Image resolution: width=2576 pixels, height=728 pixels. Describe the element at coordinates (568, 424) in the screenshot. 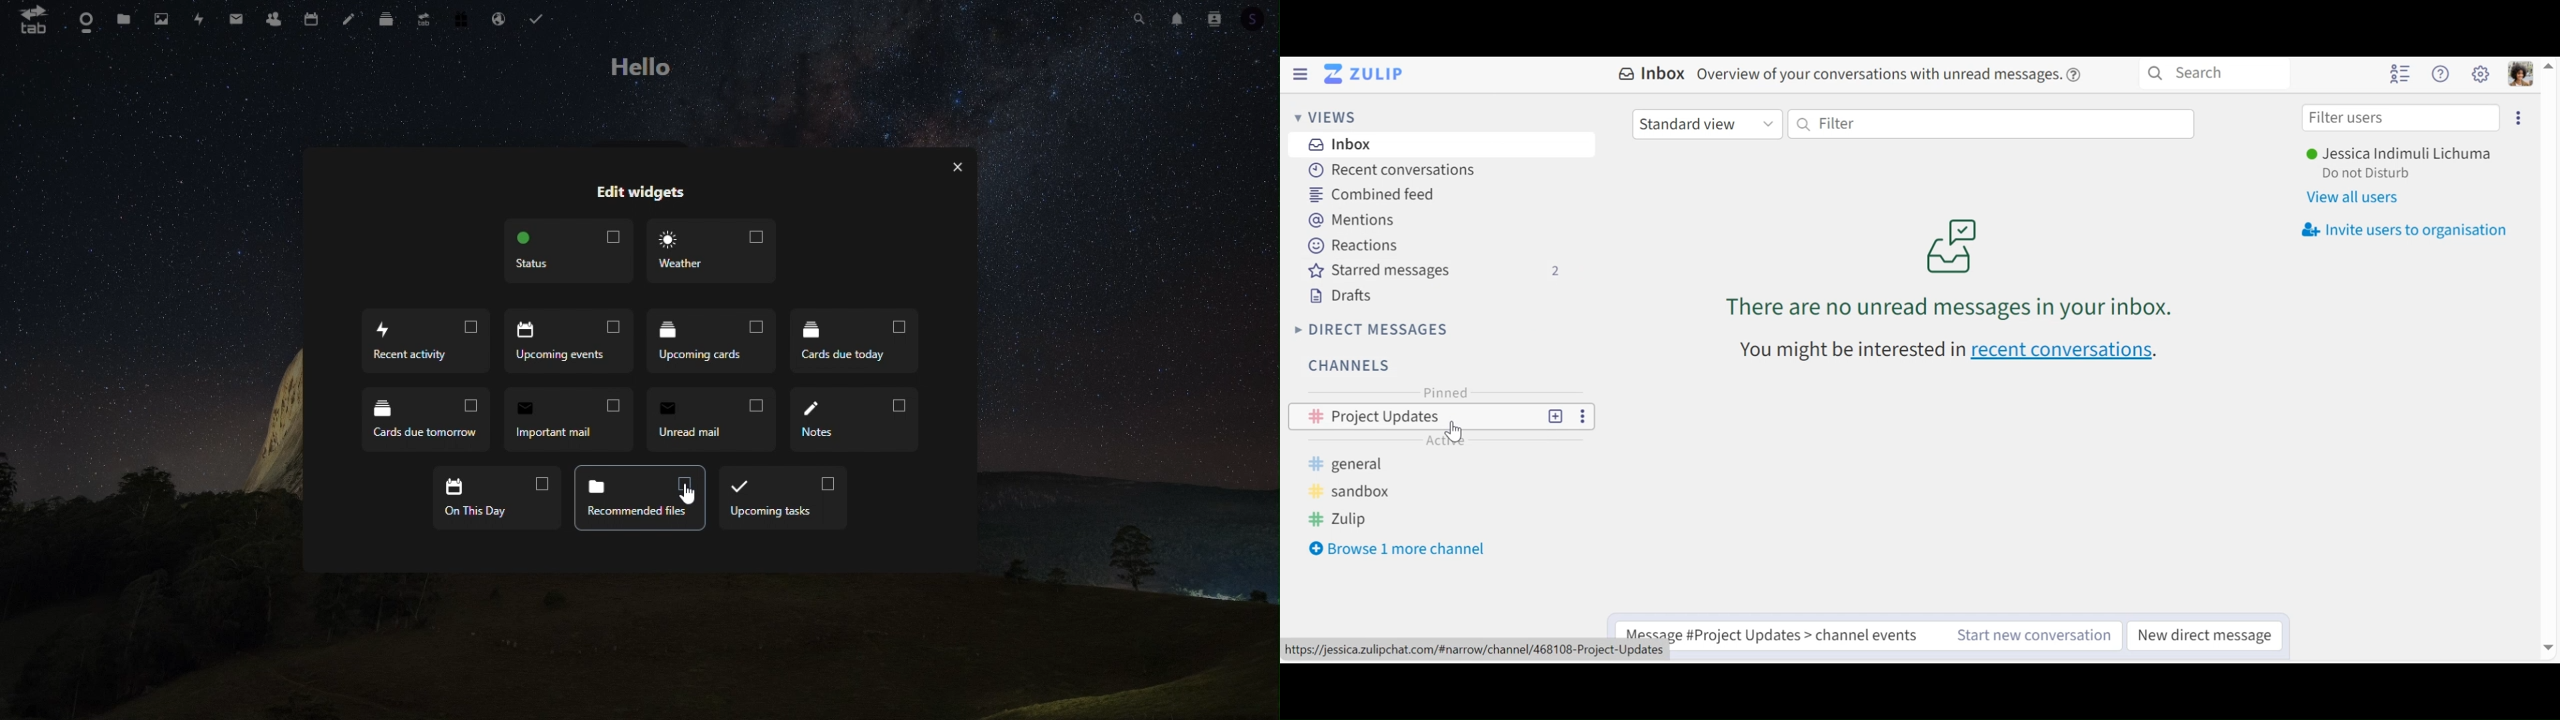

I see `important mail` at that location.